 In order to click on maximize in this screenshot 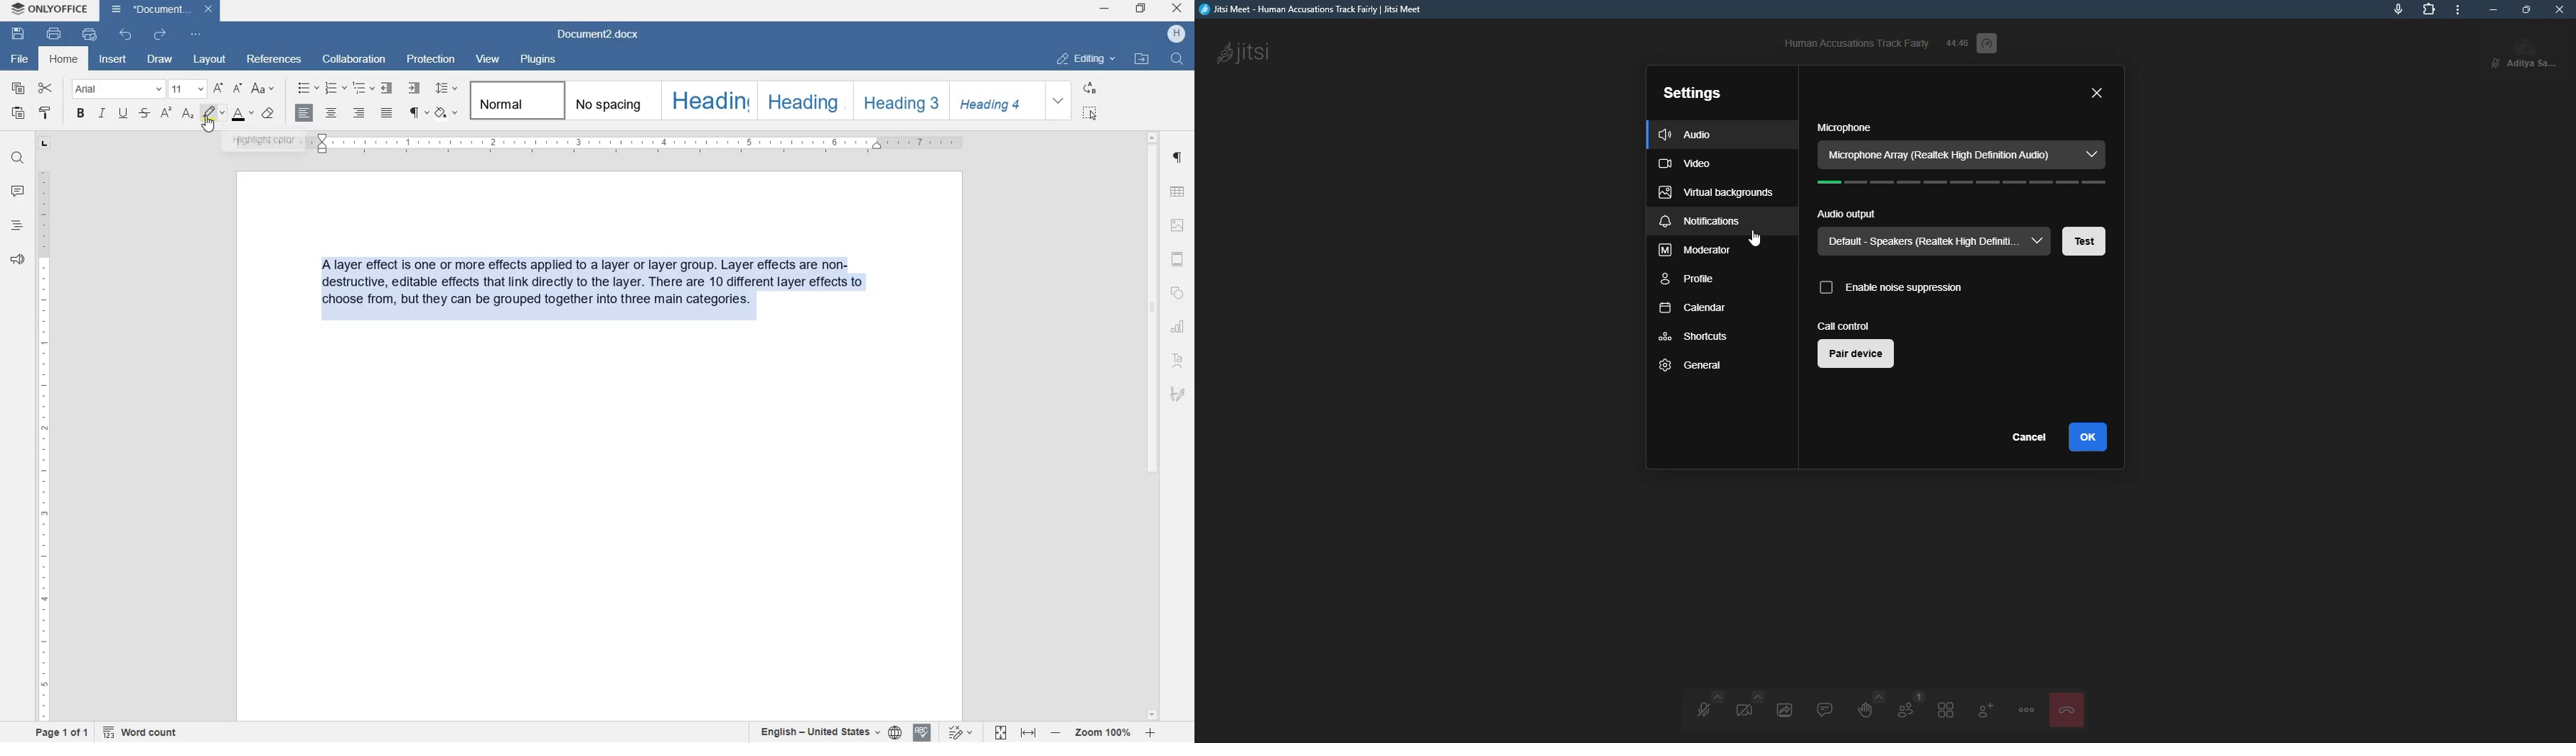, I will do `click(2526, 9)`.